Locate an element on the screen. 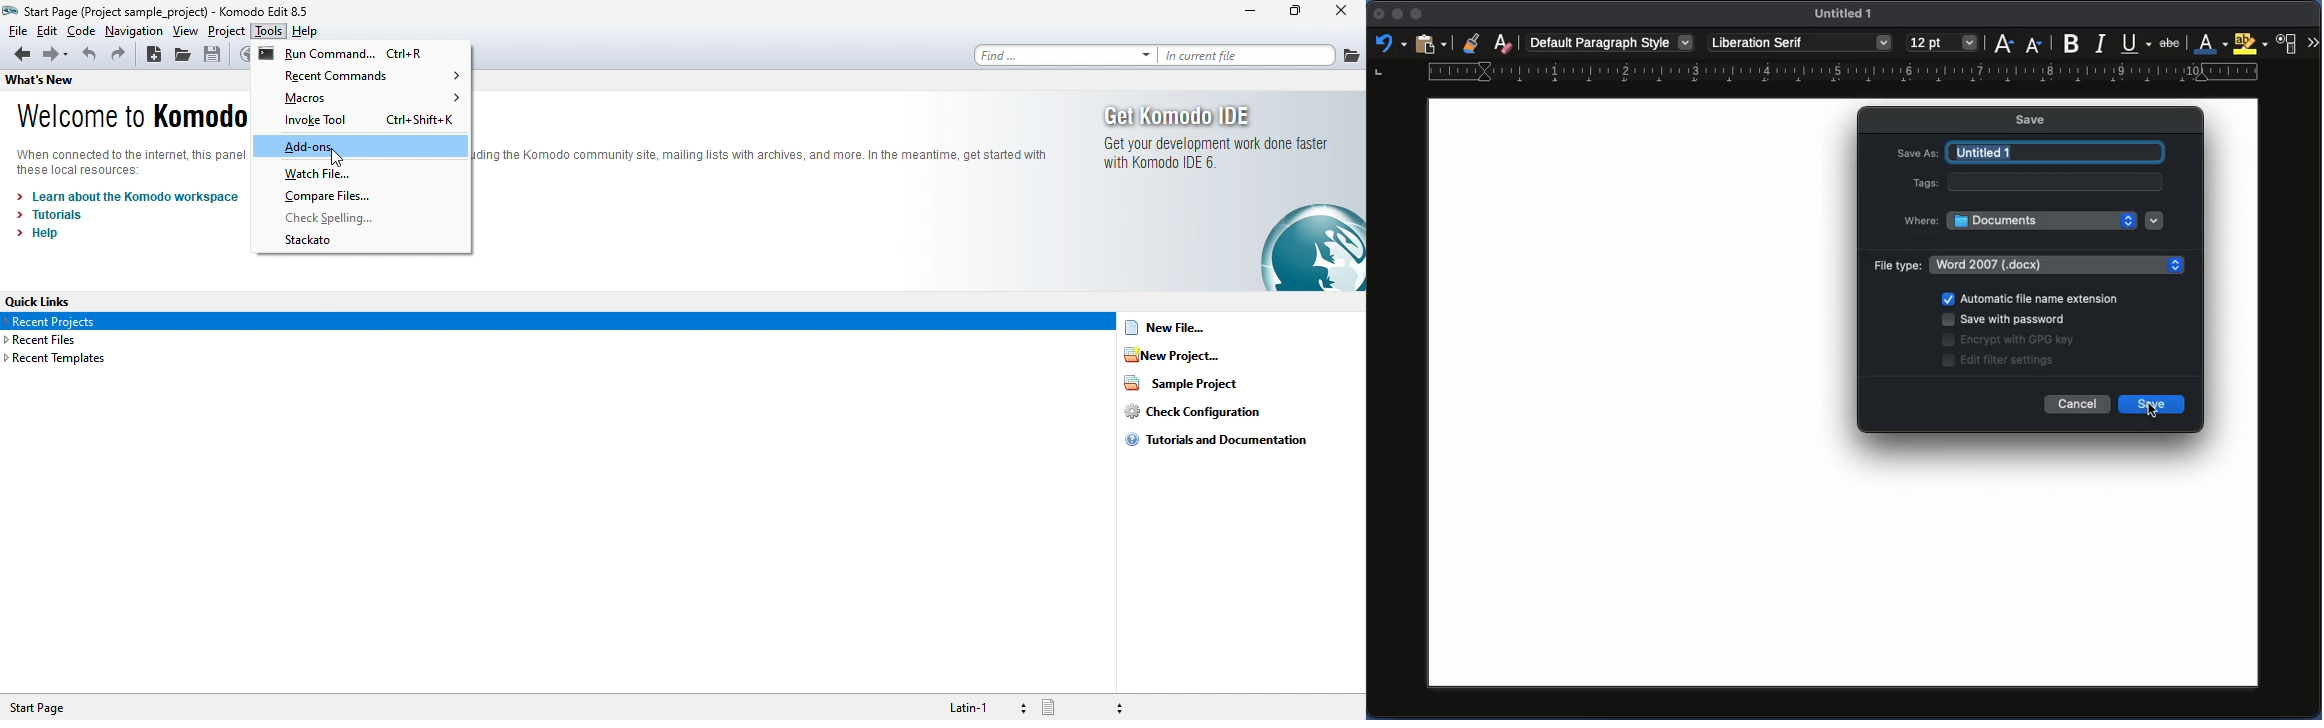 This screenshot has height=728, width=2324. Font color is located at coordinates (2212, 44).